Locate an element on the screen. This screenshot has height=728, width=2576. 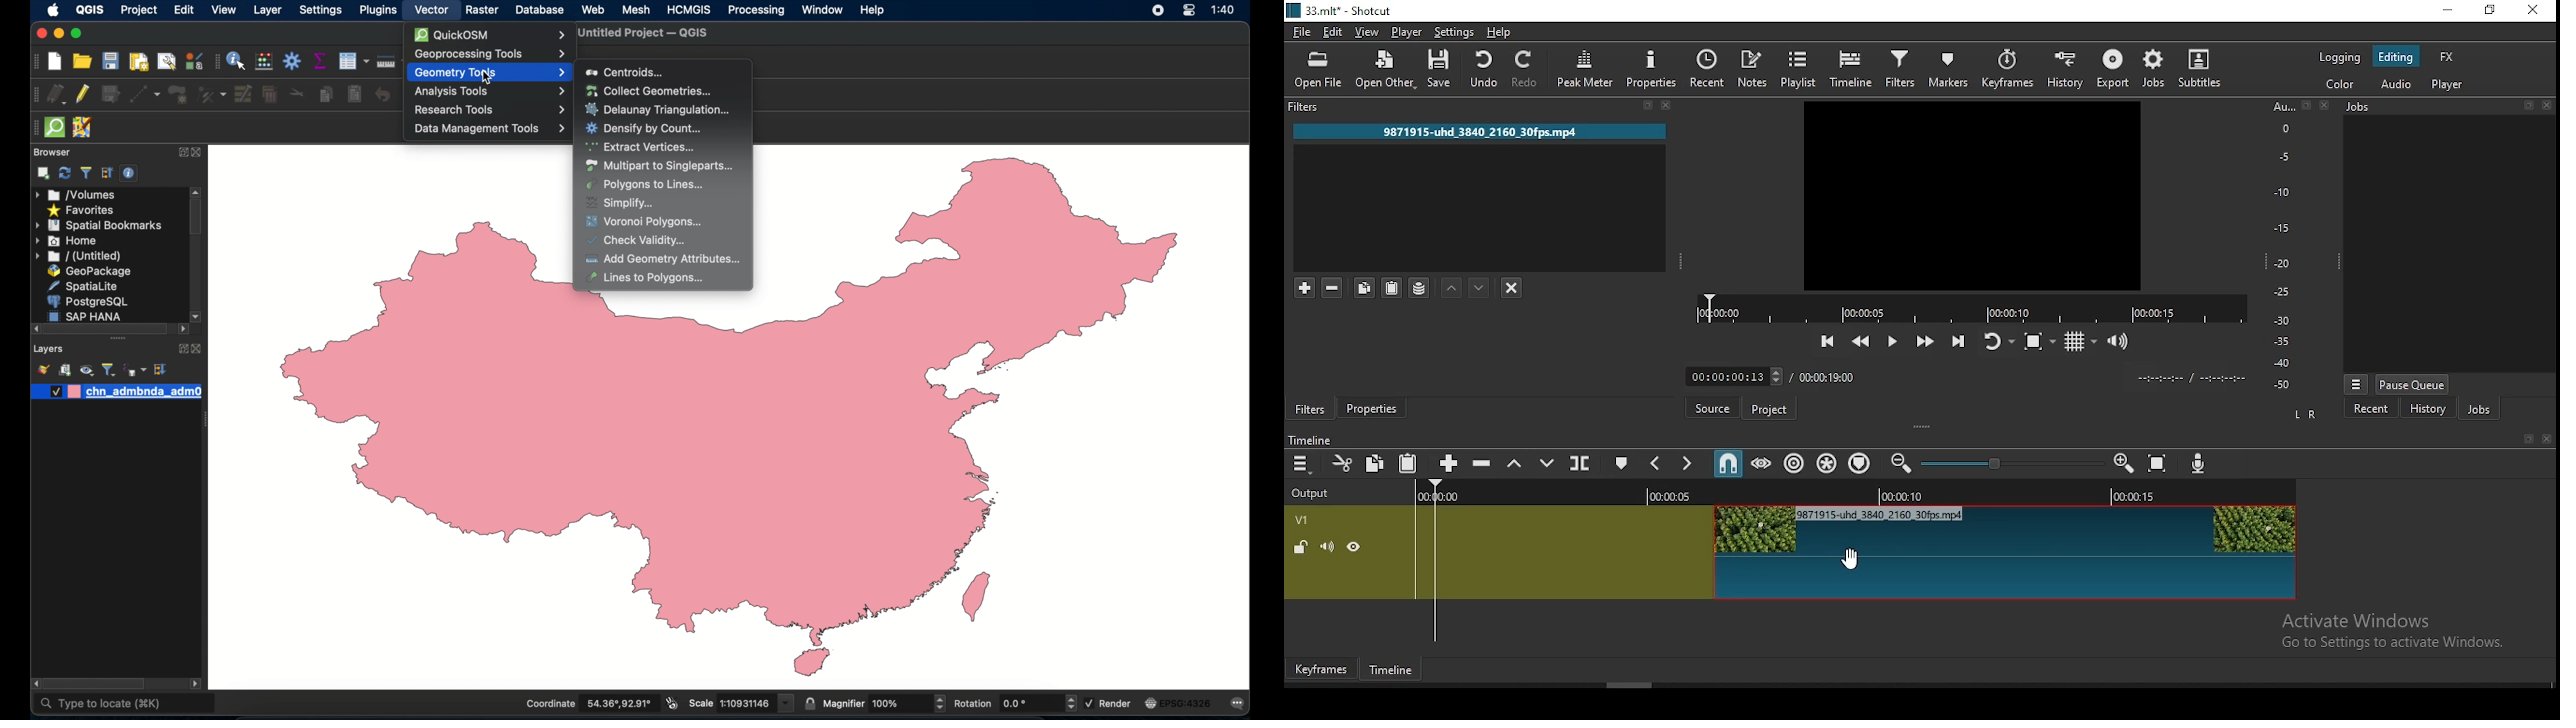
scrol lleft arrow is located at coordinates (182, 331).